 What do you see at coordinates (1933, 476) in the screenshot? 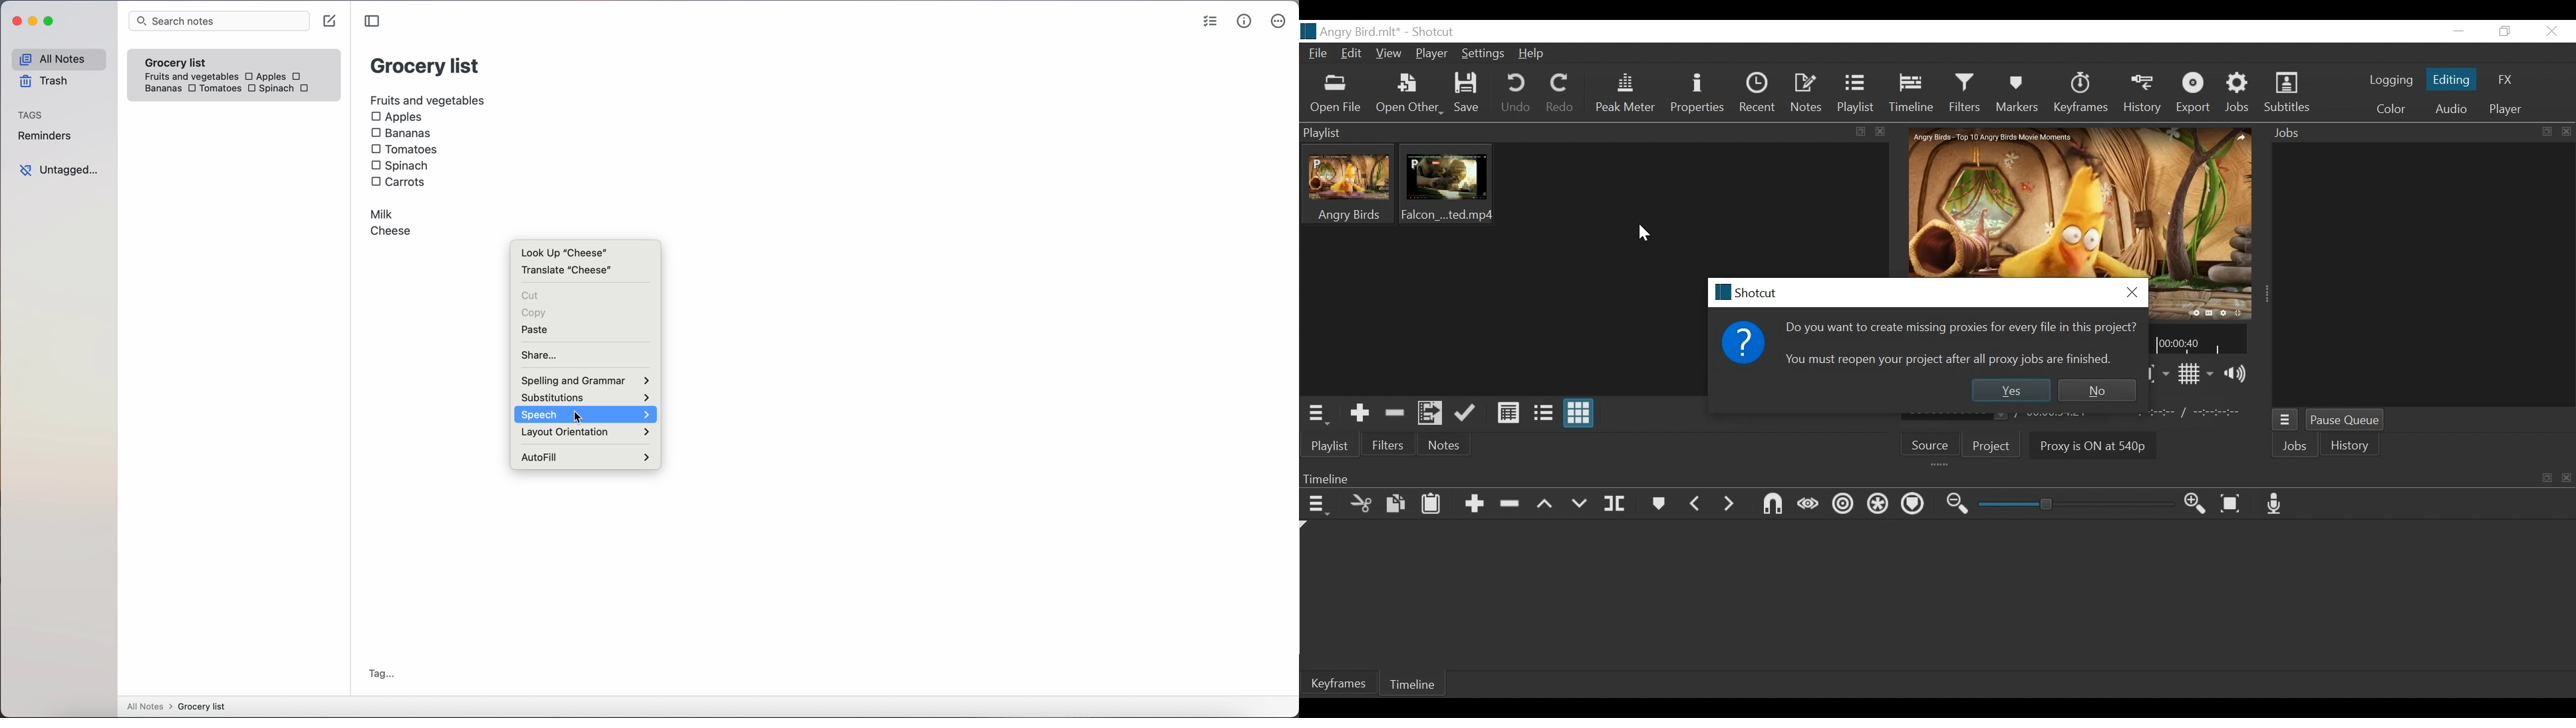
I see `Timeline Panel` at bounding box center [1933, 476].